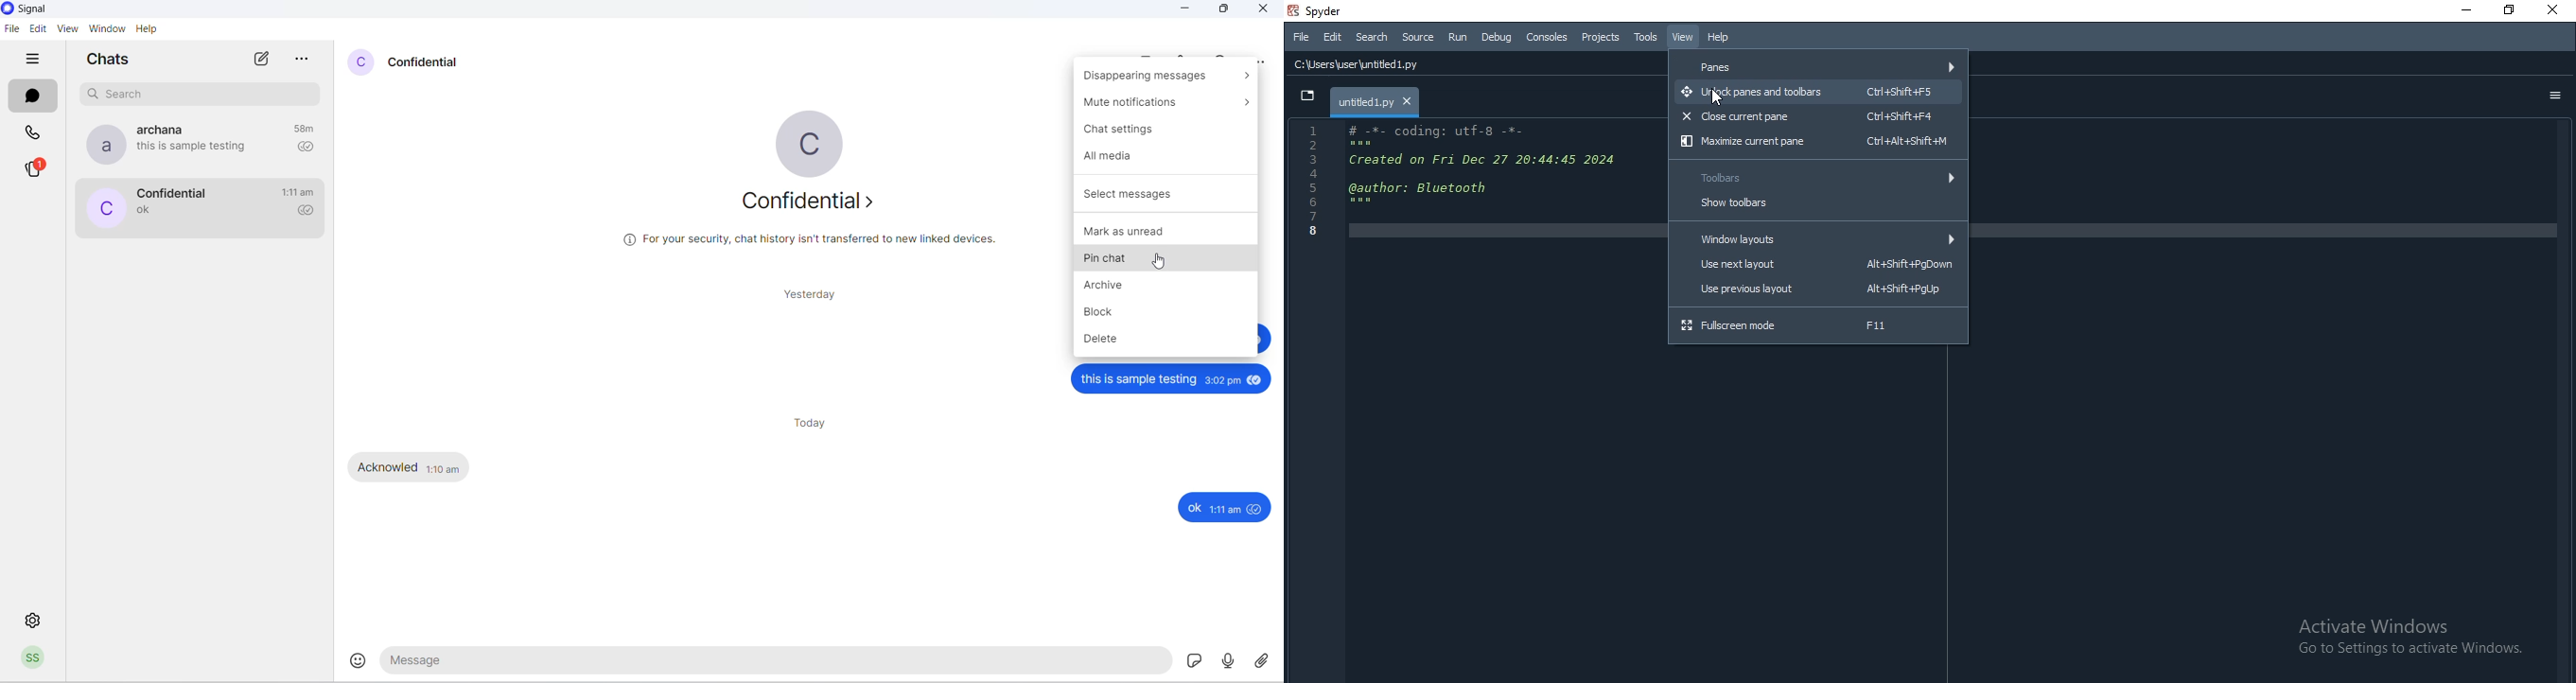  Describe the element at coordinates (1819, 176) in the screenshot. I see `toolbars` at that location.